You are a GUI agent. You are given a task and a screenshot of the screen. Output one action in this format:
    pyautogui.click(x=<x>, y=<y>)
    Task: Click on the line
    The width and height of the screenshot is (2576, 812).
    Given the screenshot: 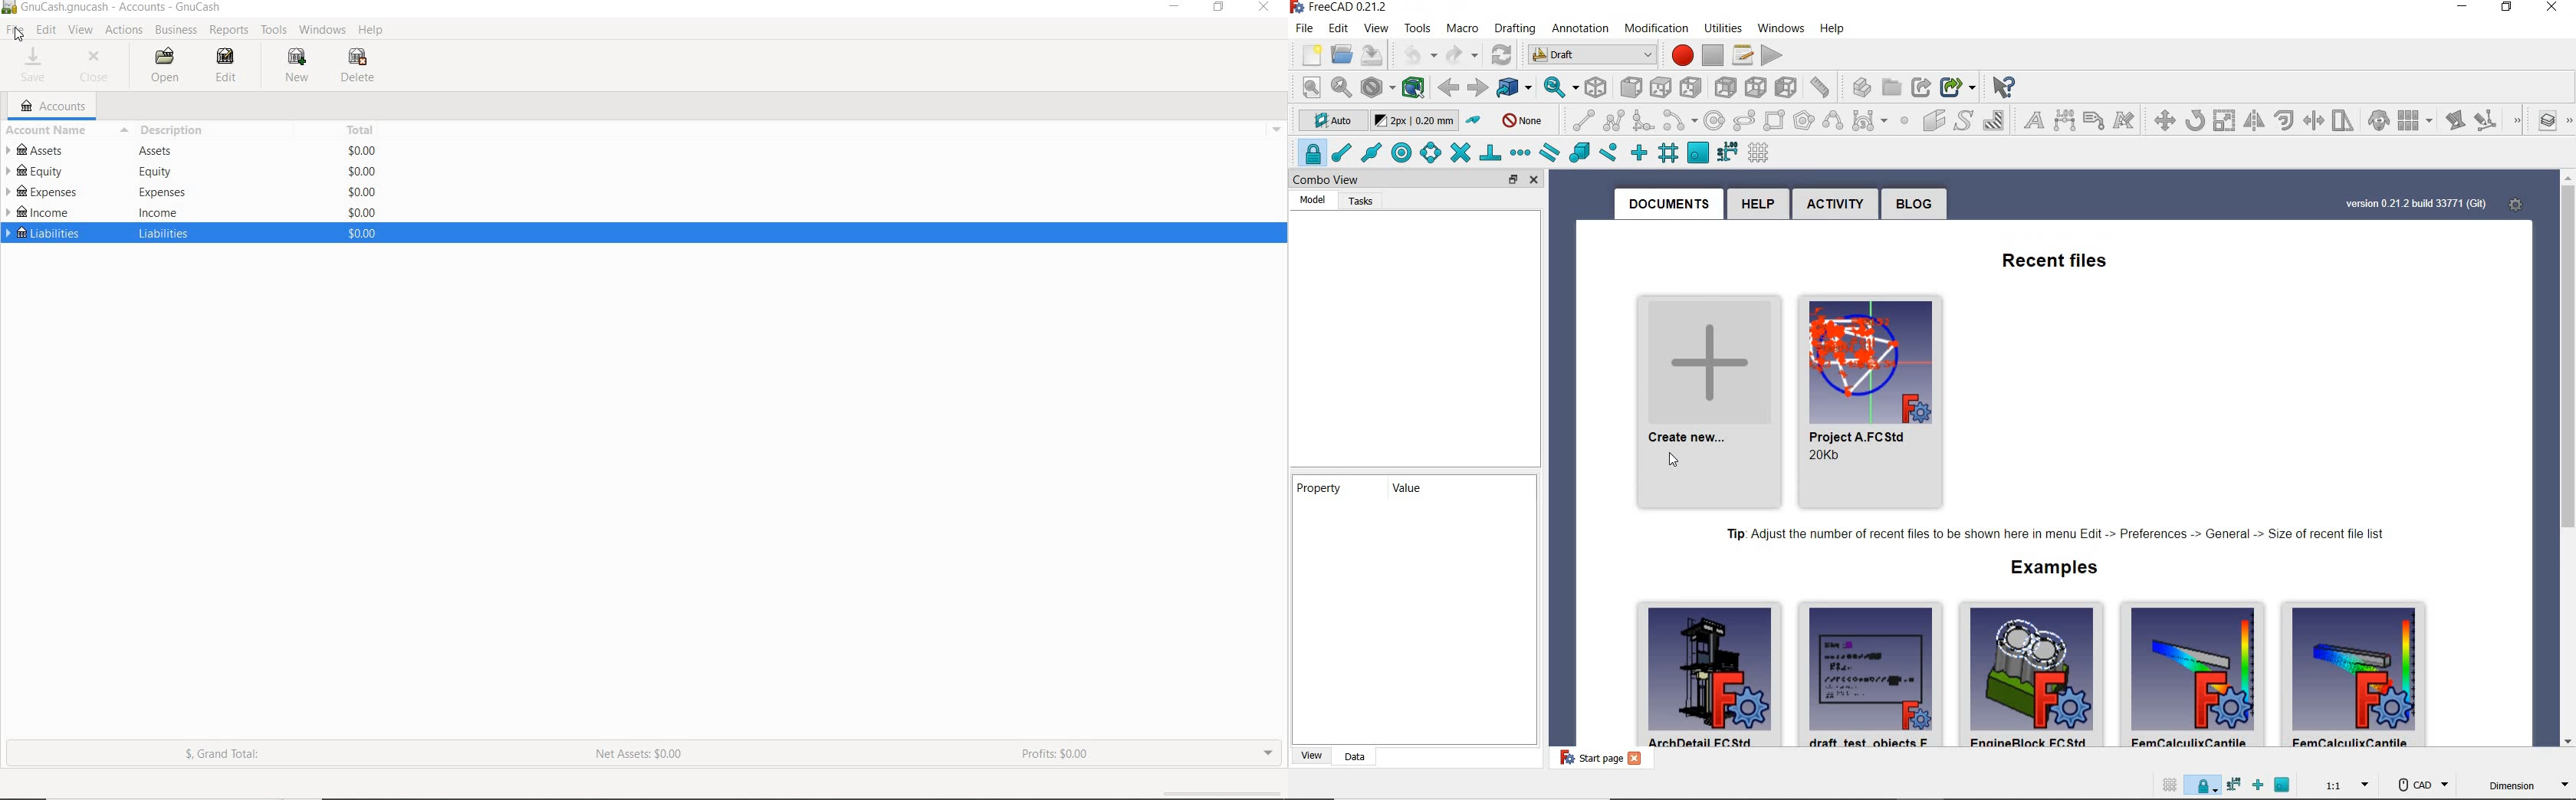 What is the action you would take?
    pyautogui.click(x=1578, y=122)
    